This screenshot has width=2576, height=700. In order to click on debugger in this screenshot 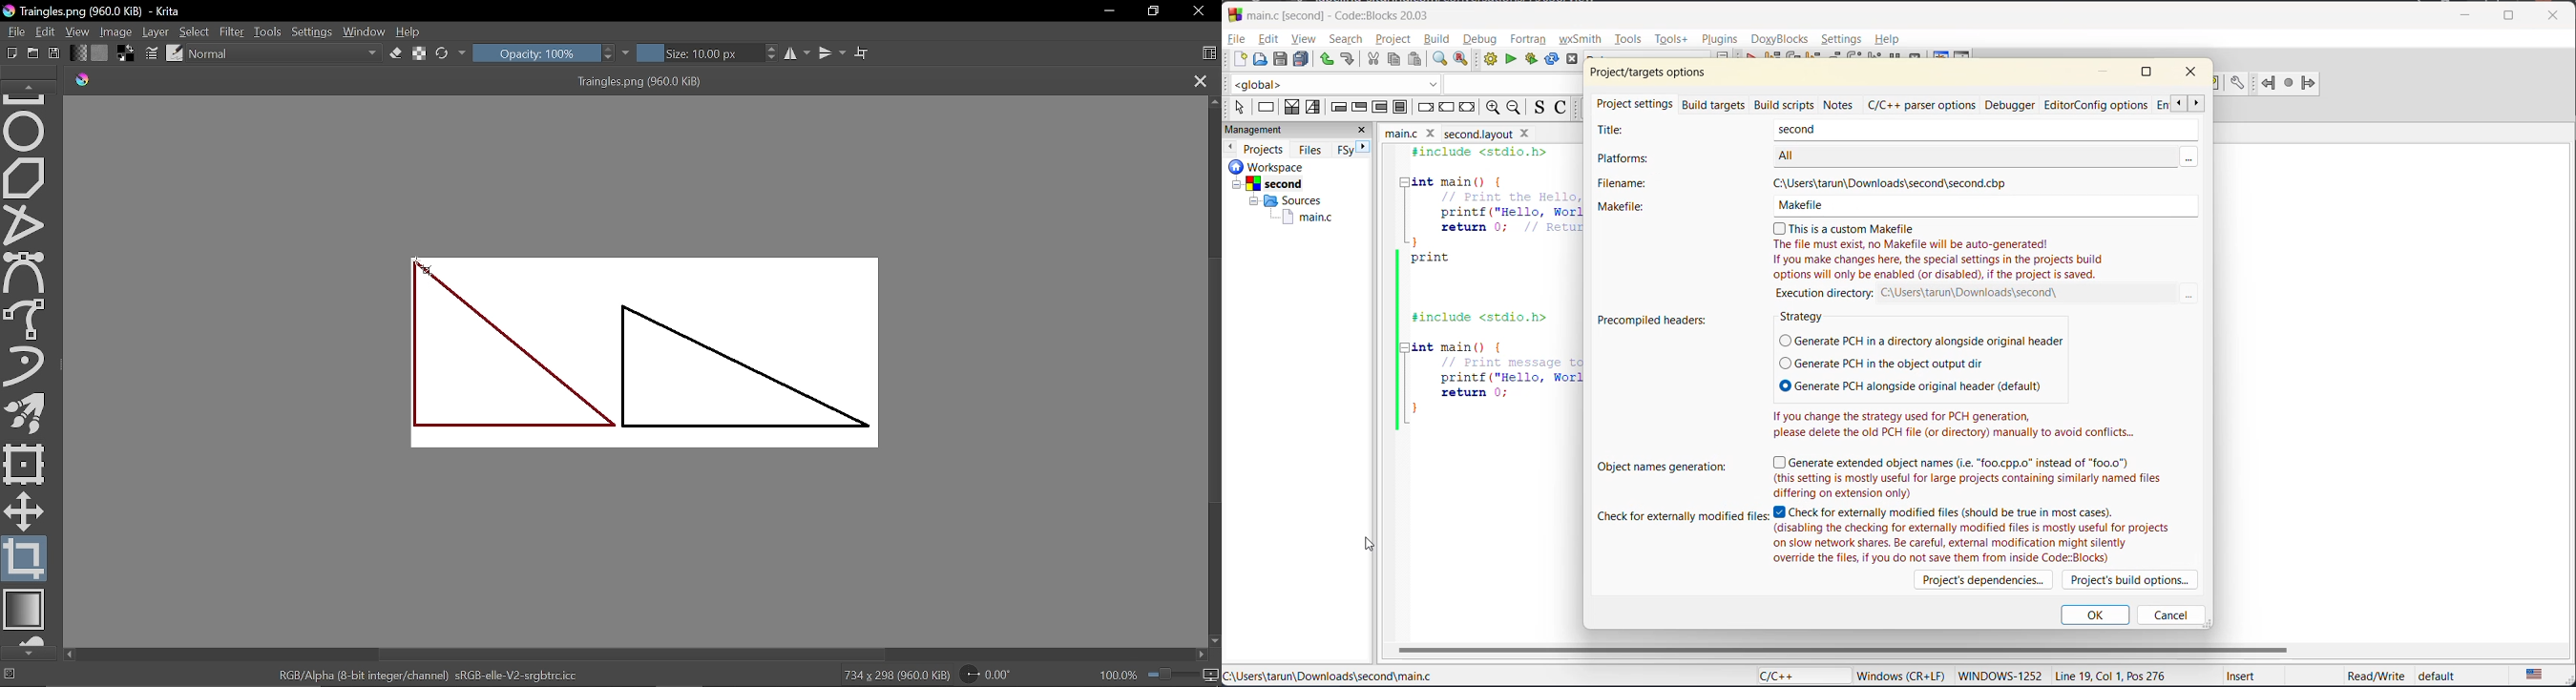, I will do `click(2011, 107)`.